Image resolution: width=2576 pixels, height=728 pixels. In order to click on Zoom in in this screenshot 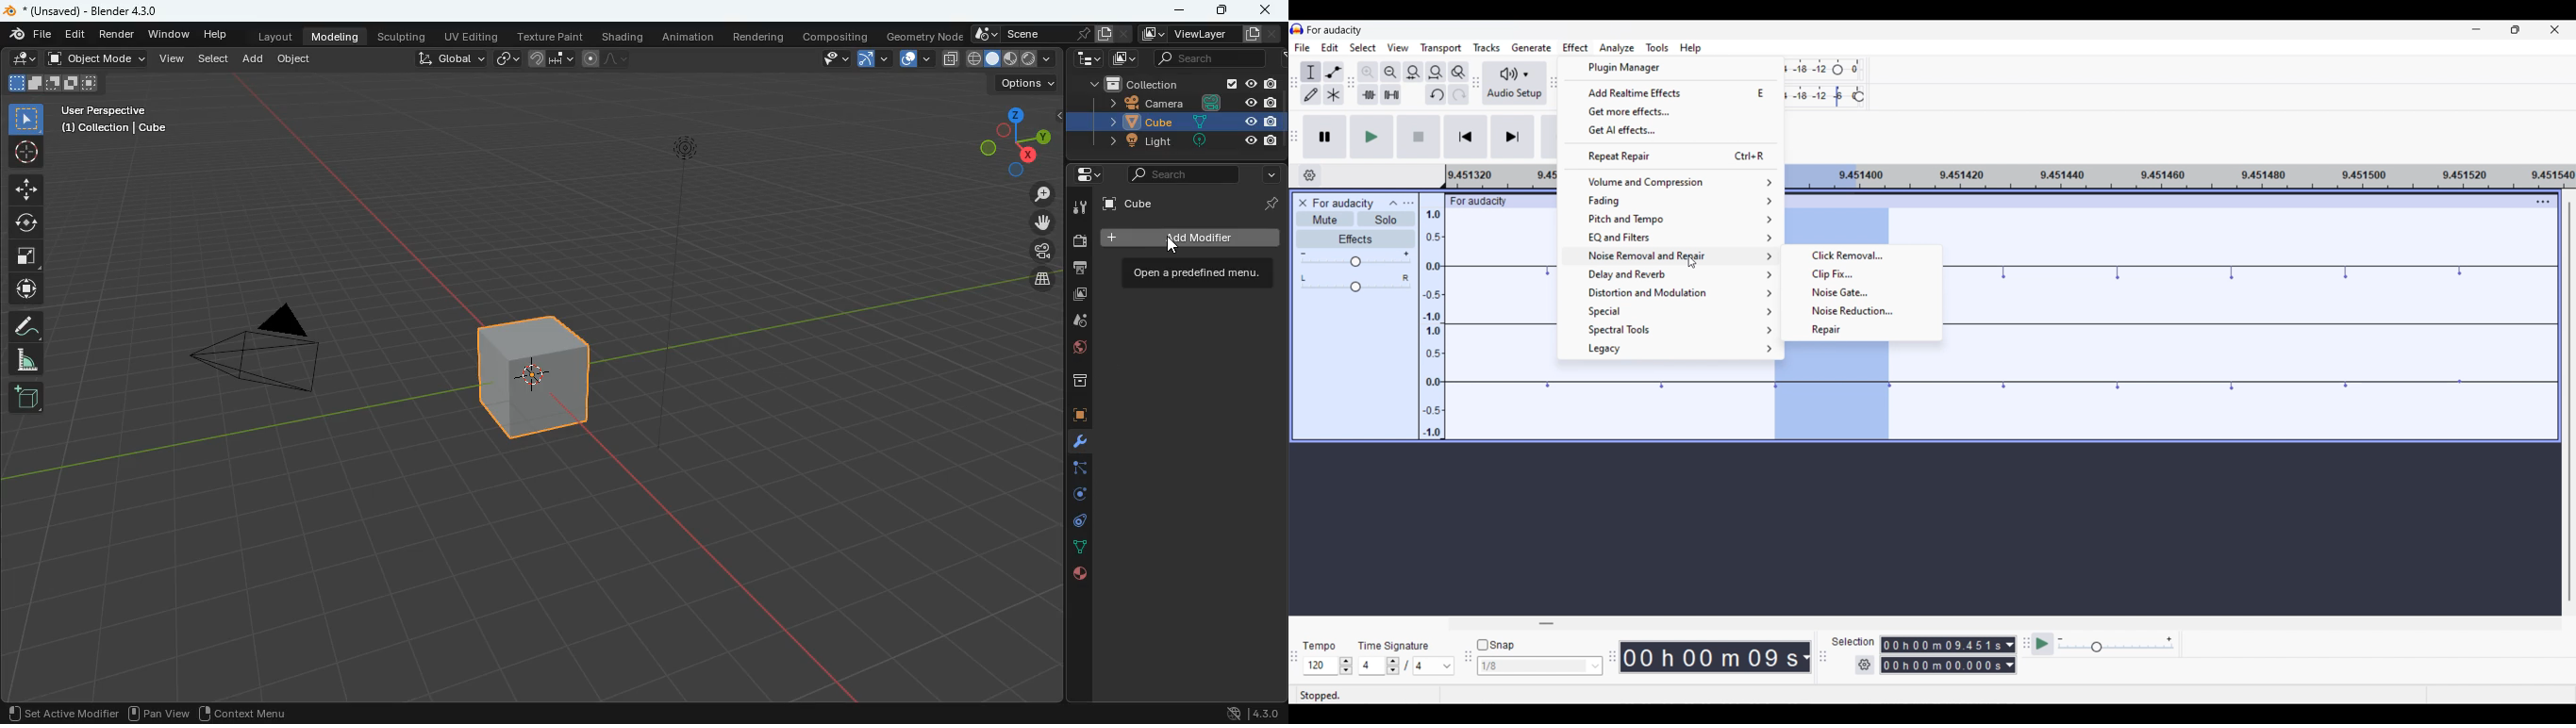, I will do `click(1368, 72)`.